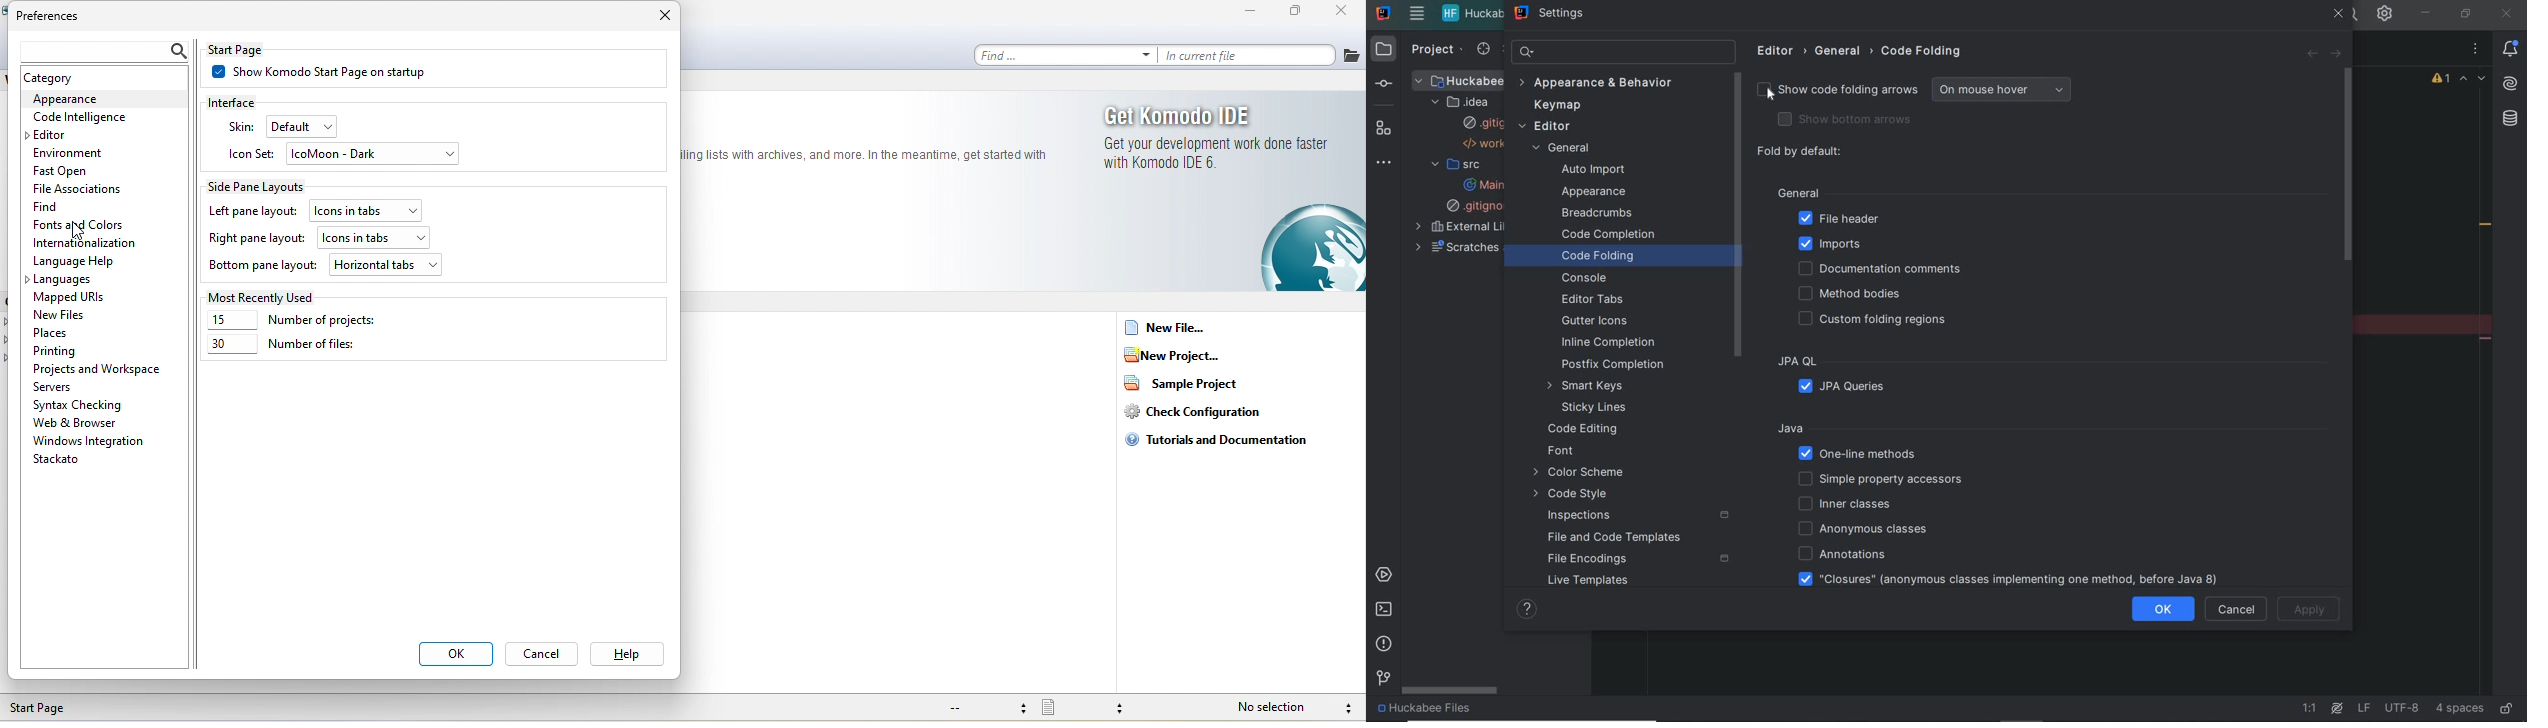  Describe the element at coordinates (1190, 387) in the screenshot. I see `sample project` at that location.